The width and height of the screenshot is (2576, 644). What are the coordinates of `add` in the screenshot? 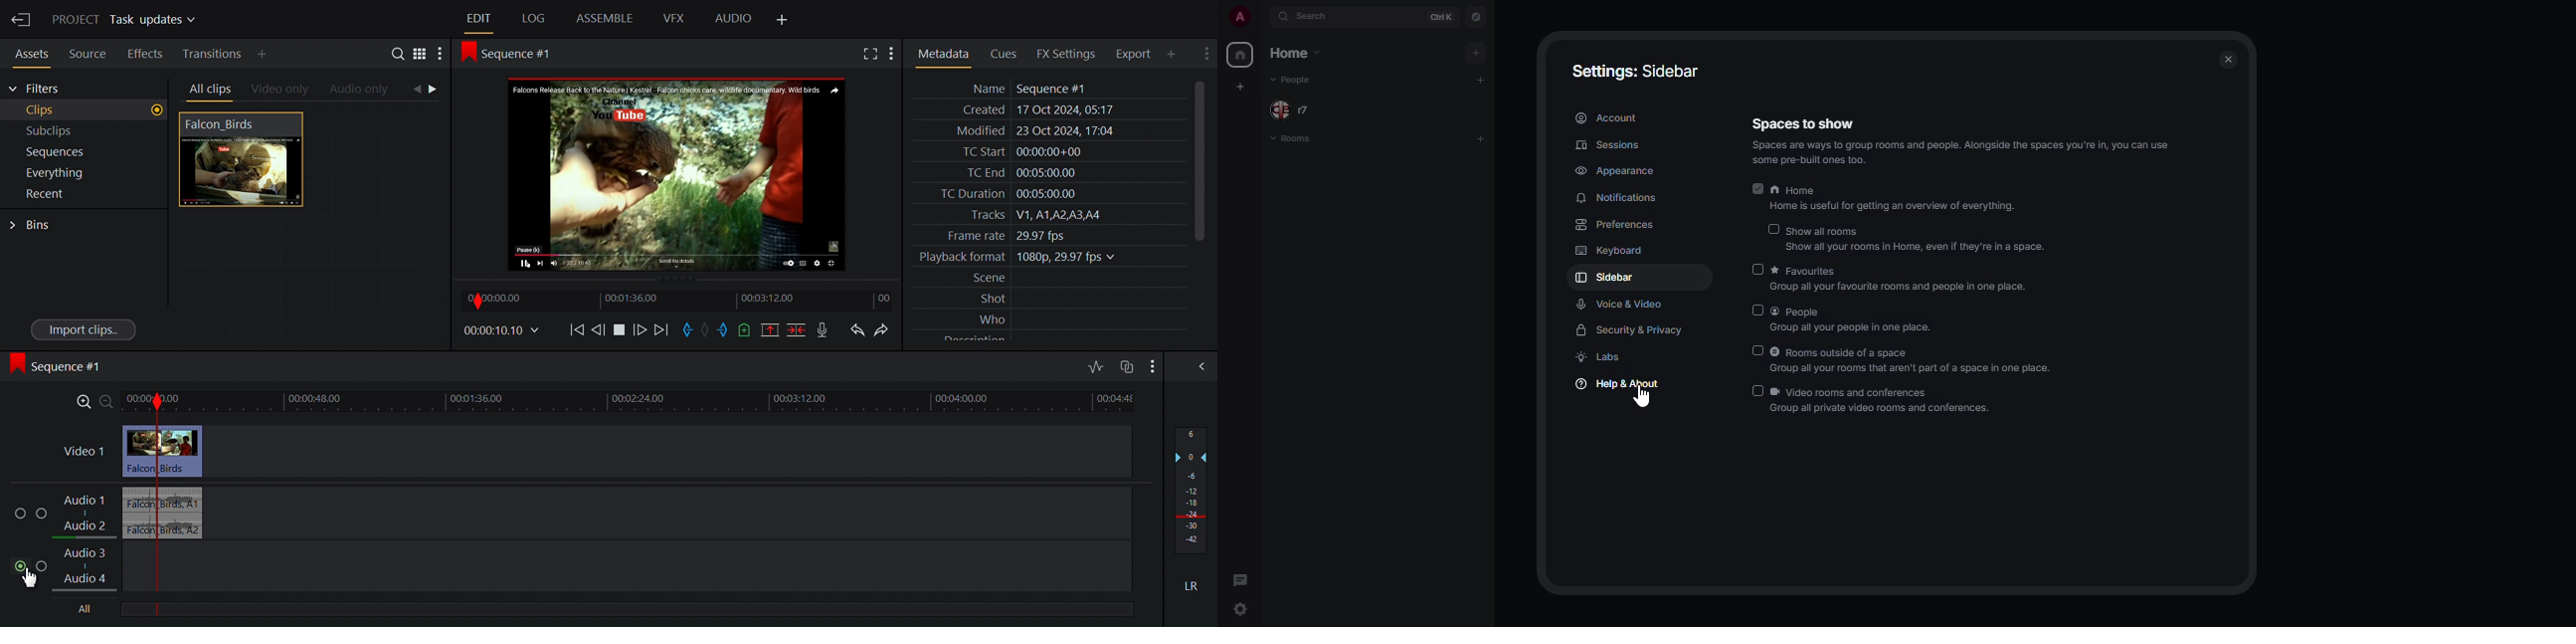 It's located at (1480, 81).